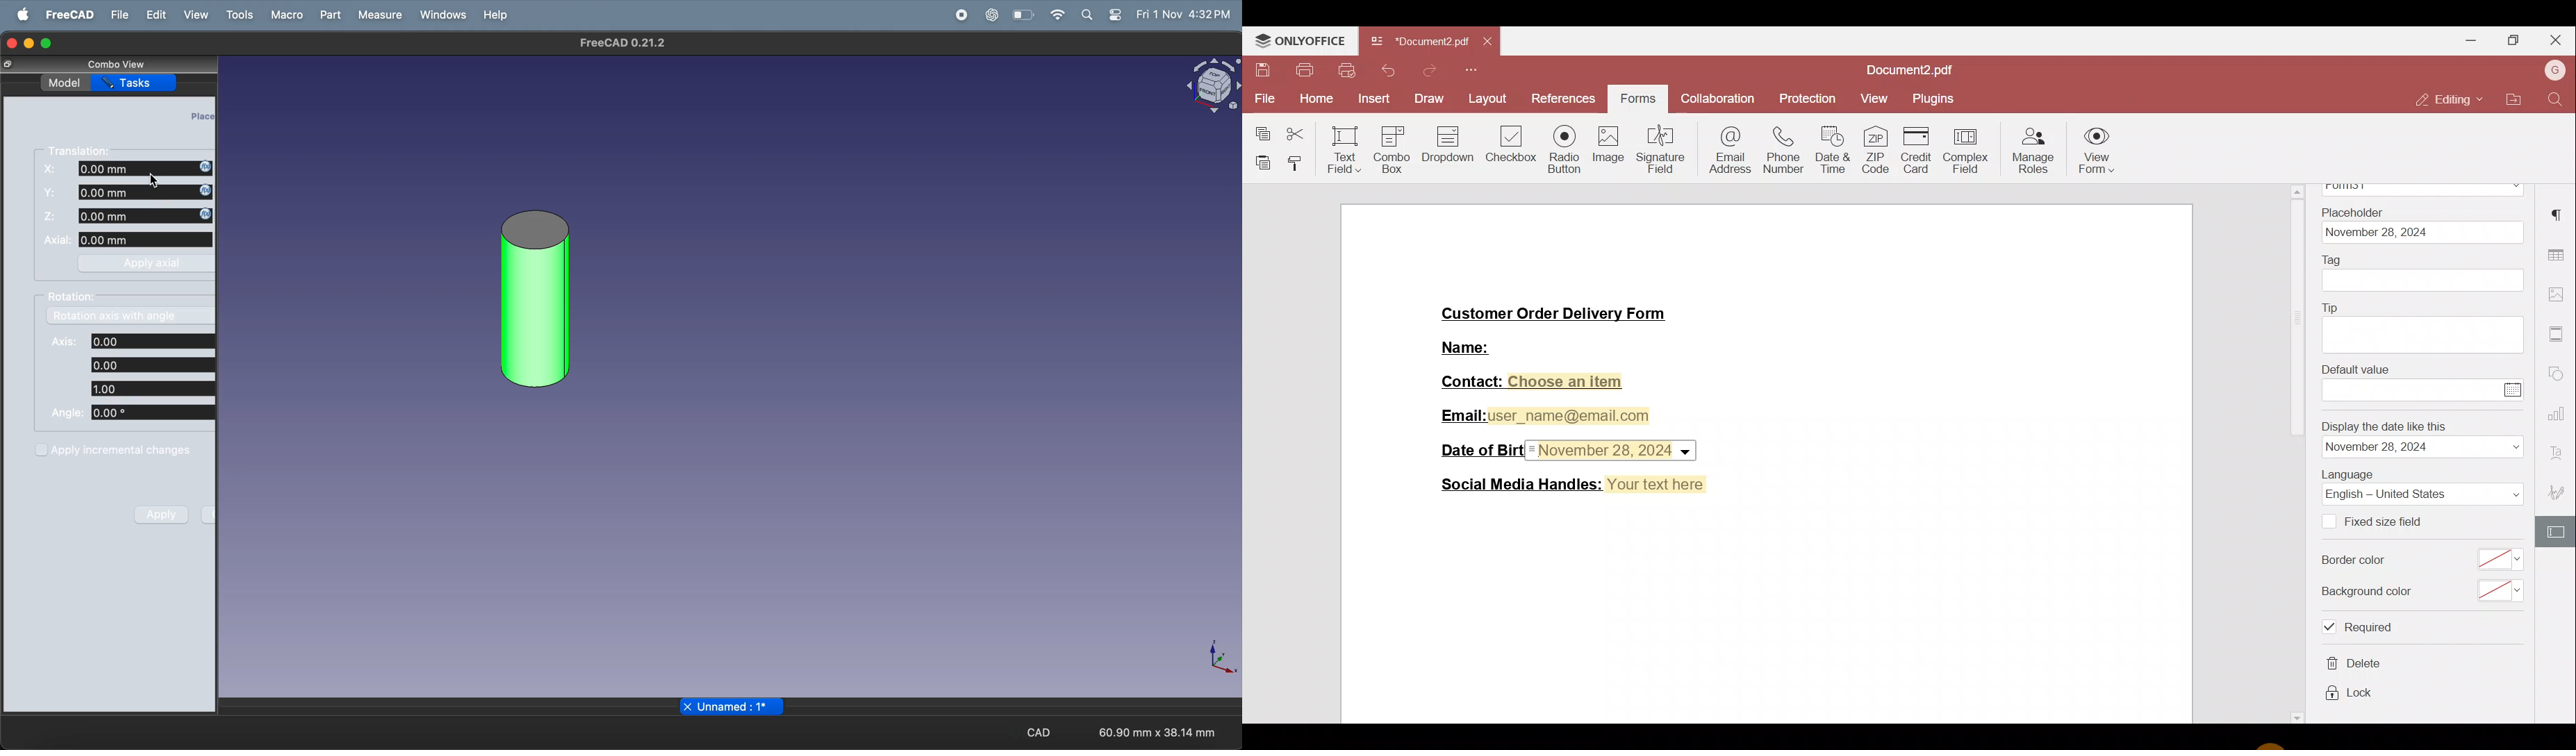 The image size is (2576, 756). Describe the element at coordinates (2339, 260) in the screenshot. I see `Tag` at that location.